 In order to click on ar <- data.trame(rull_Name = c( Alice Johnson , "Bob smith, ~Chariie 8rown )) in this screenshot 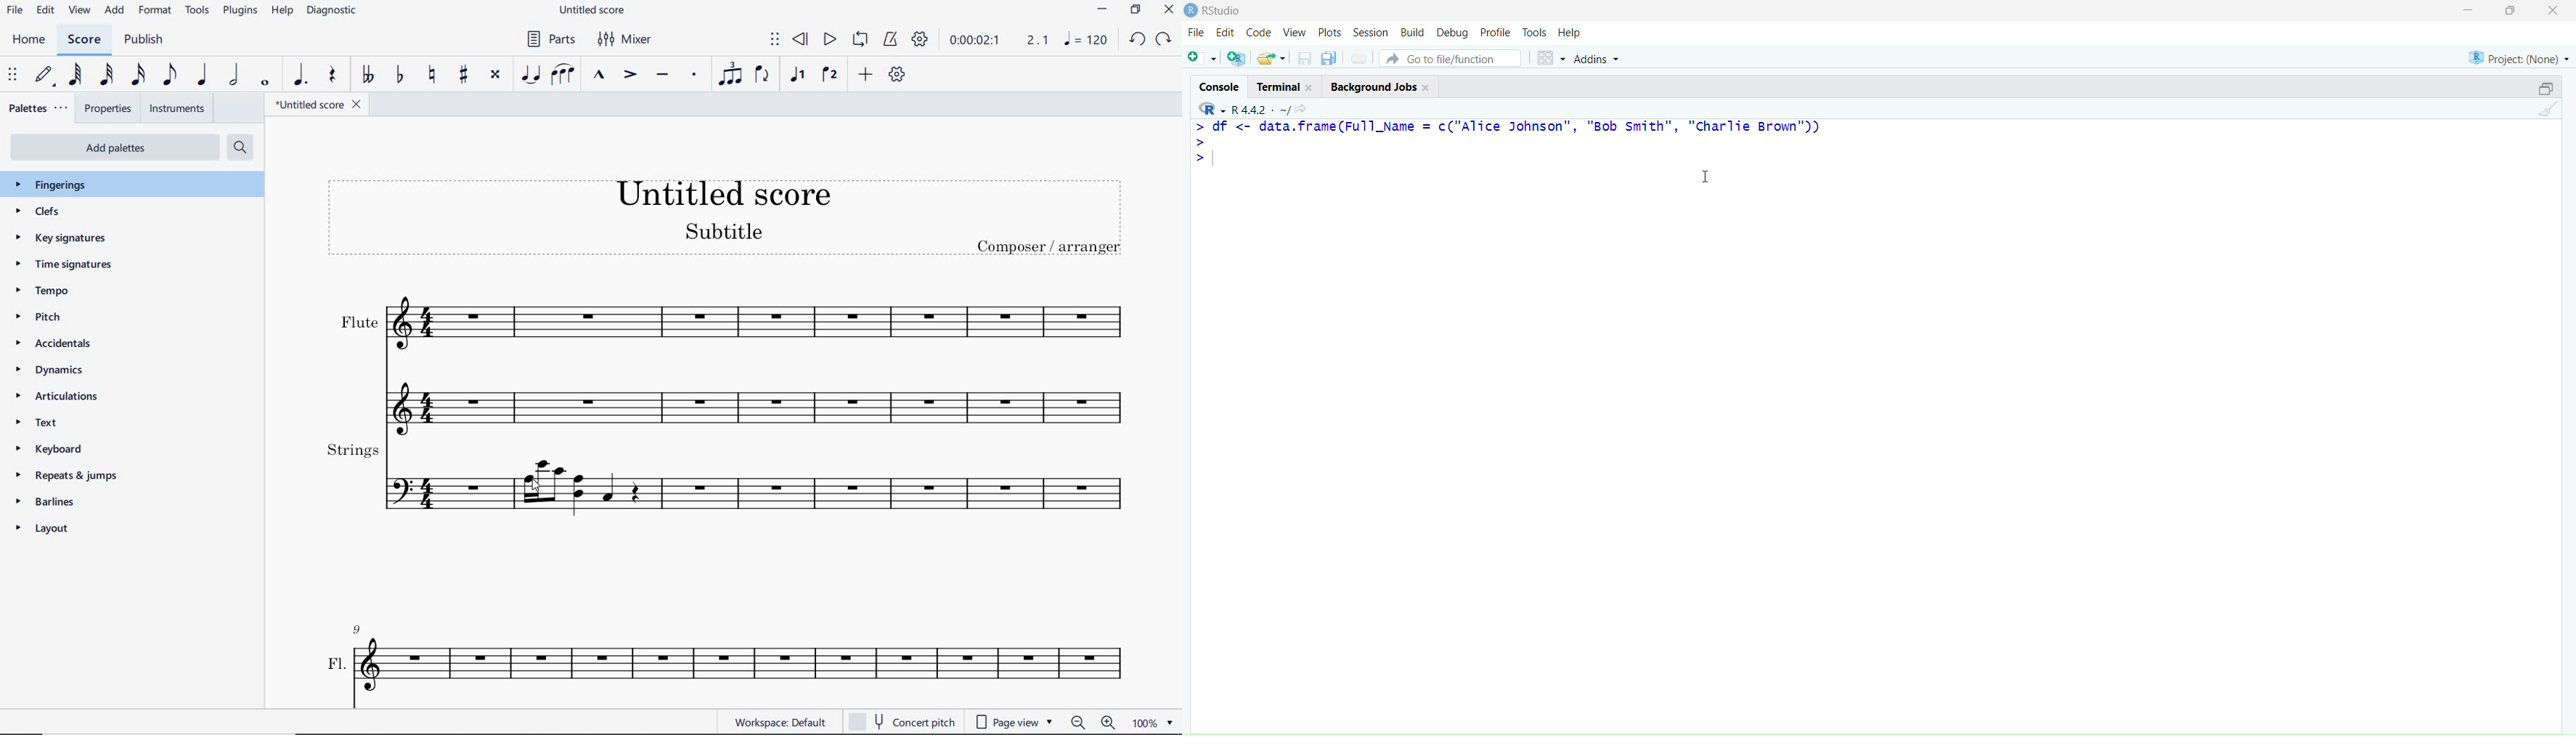, I will do `click(1507, 127)`.